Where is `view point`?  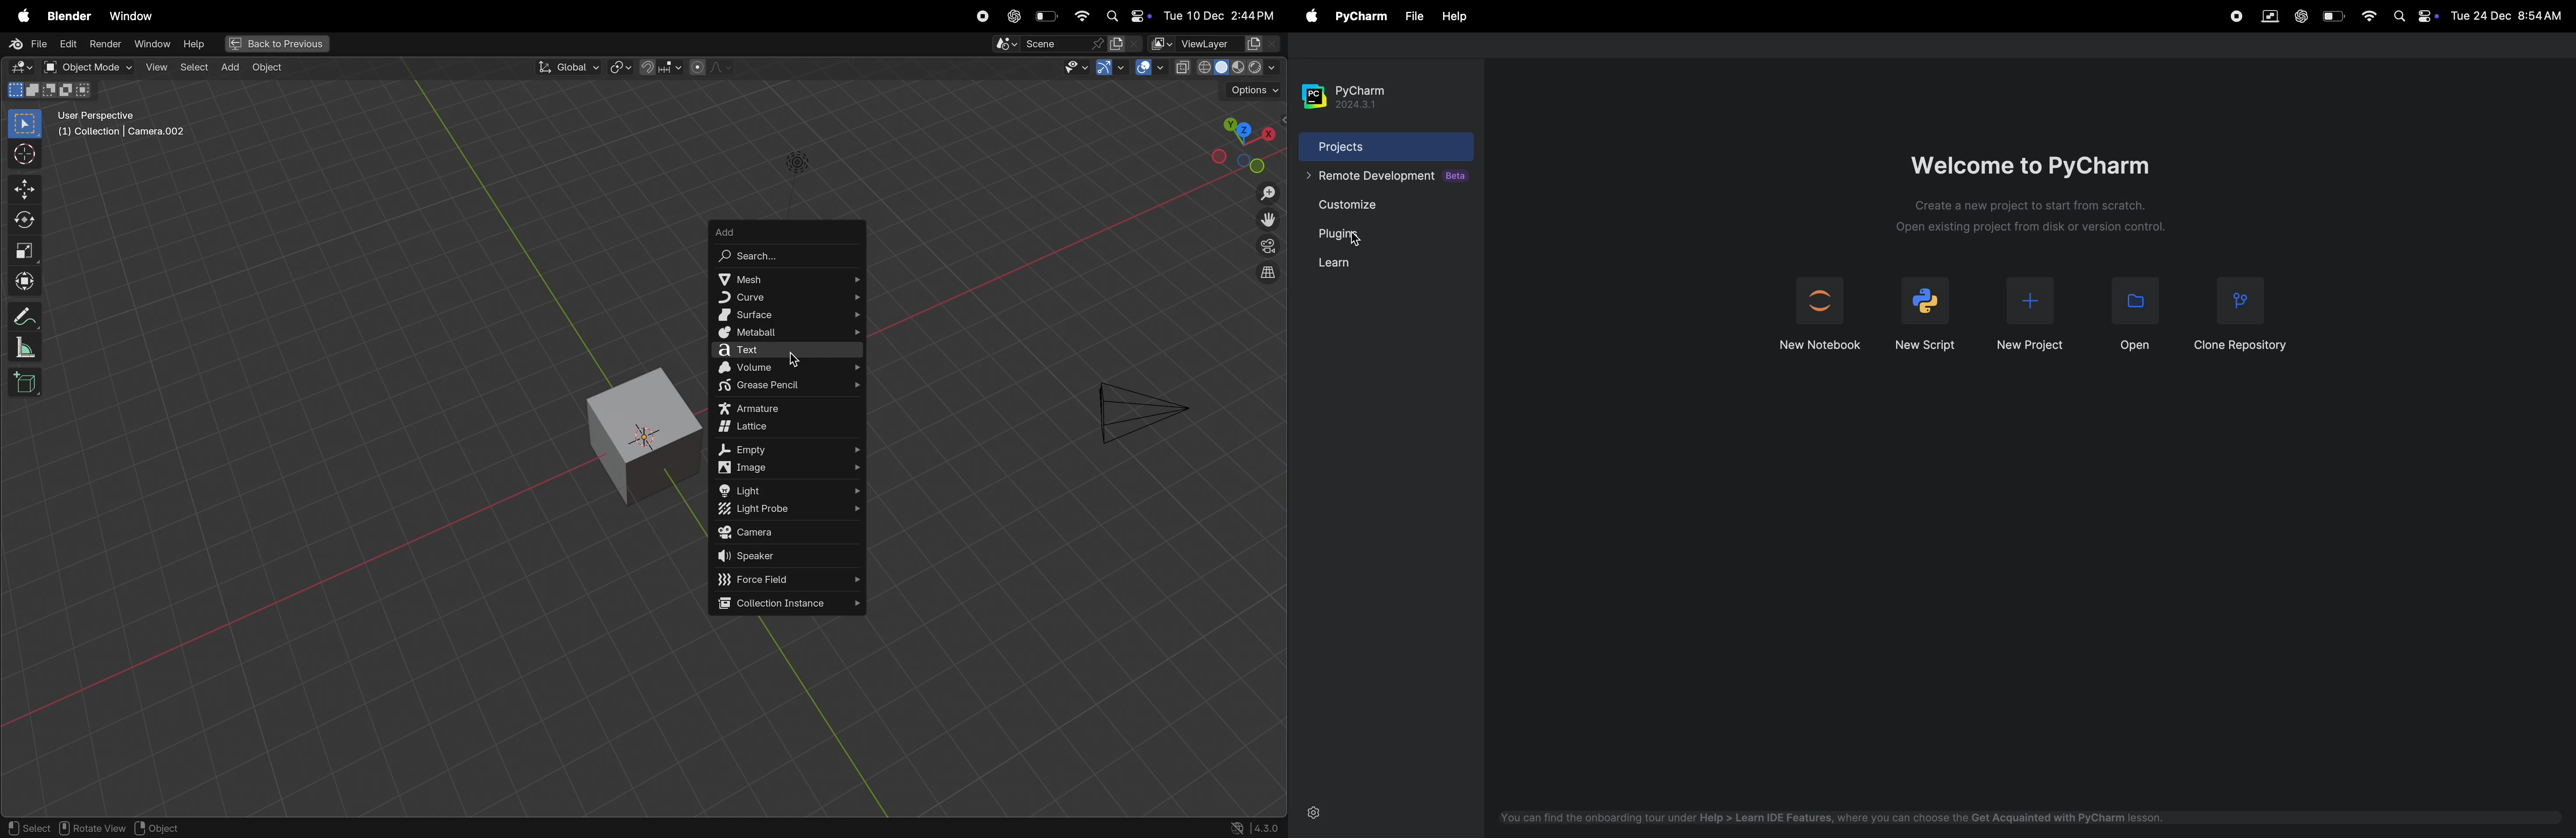 view point is located at coordinates (1246, 142).